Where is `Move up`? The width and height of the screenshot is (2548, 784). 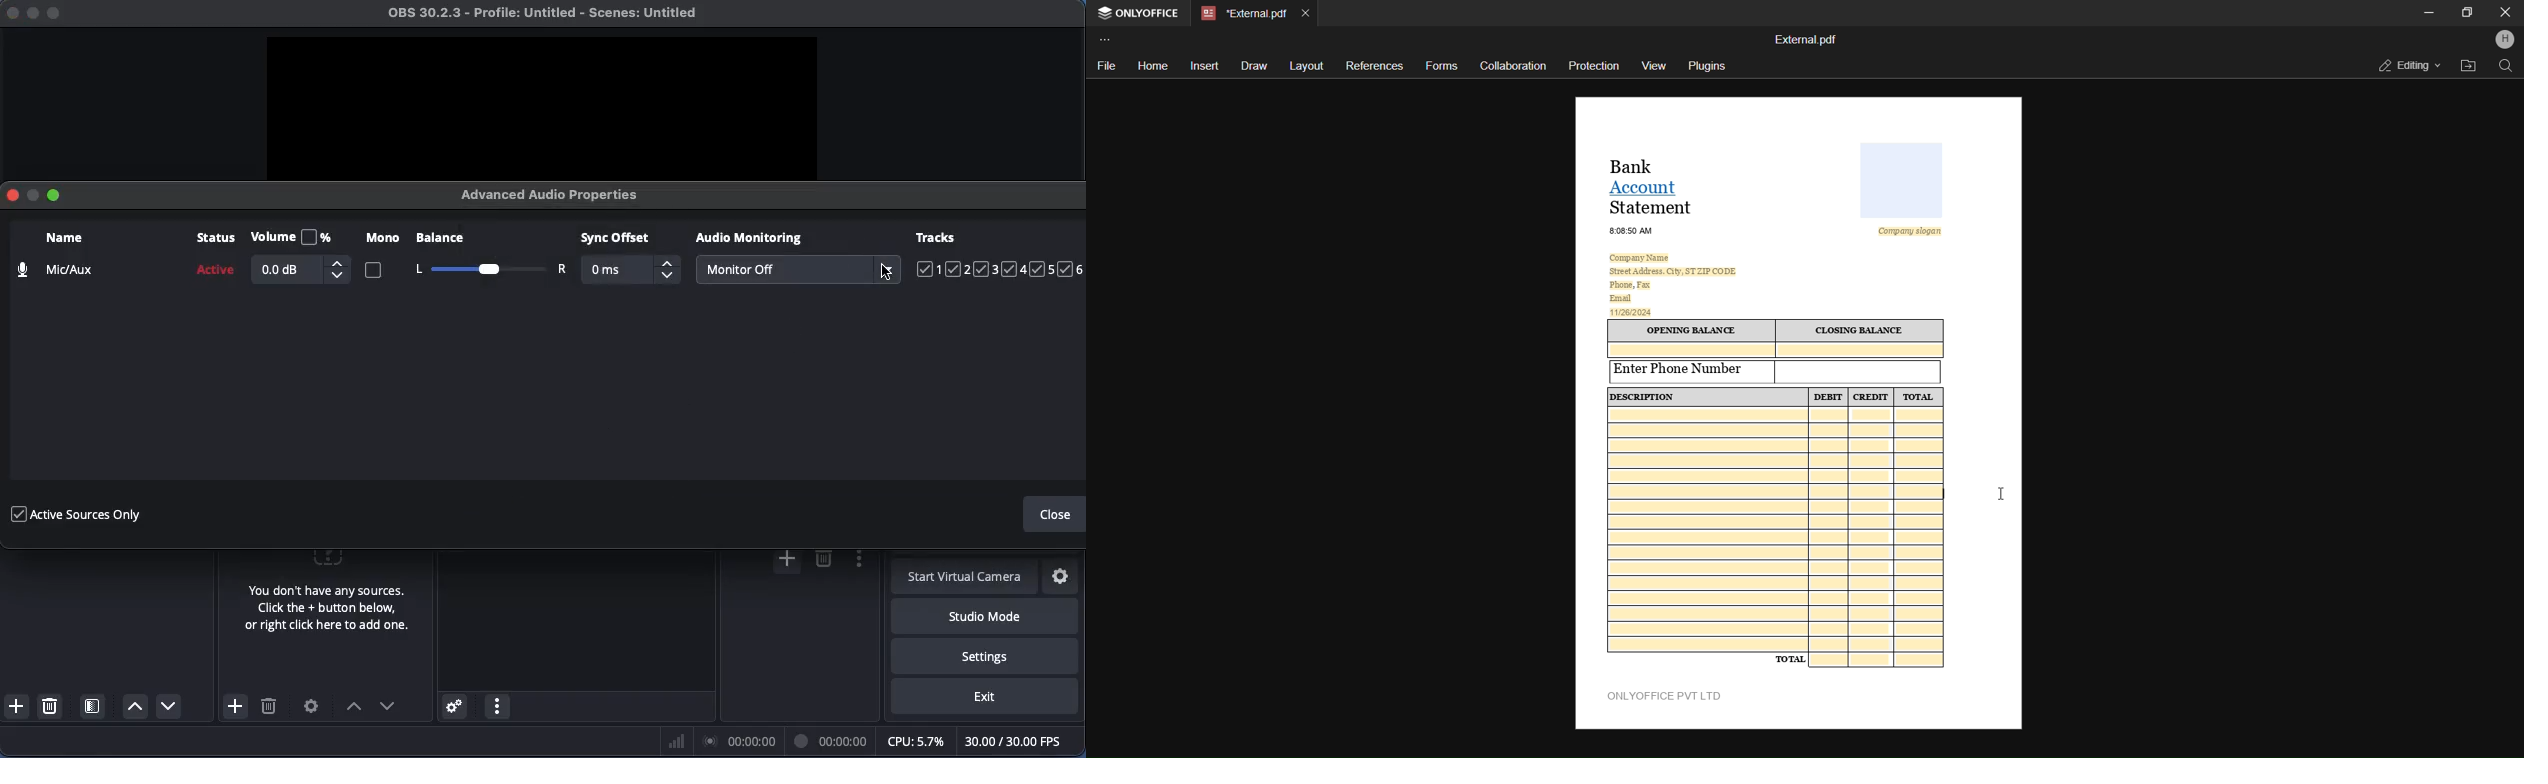 Move up is located at coordinates (135, 707).